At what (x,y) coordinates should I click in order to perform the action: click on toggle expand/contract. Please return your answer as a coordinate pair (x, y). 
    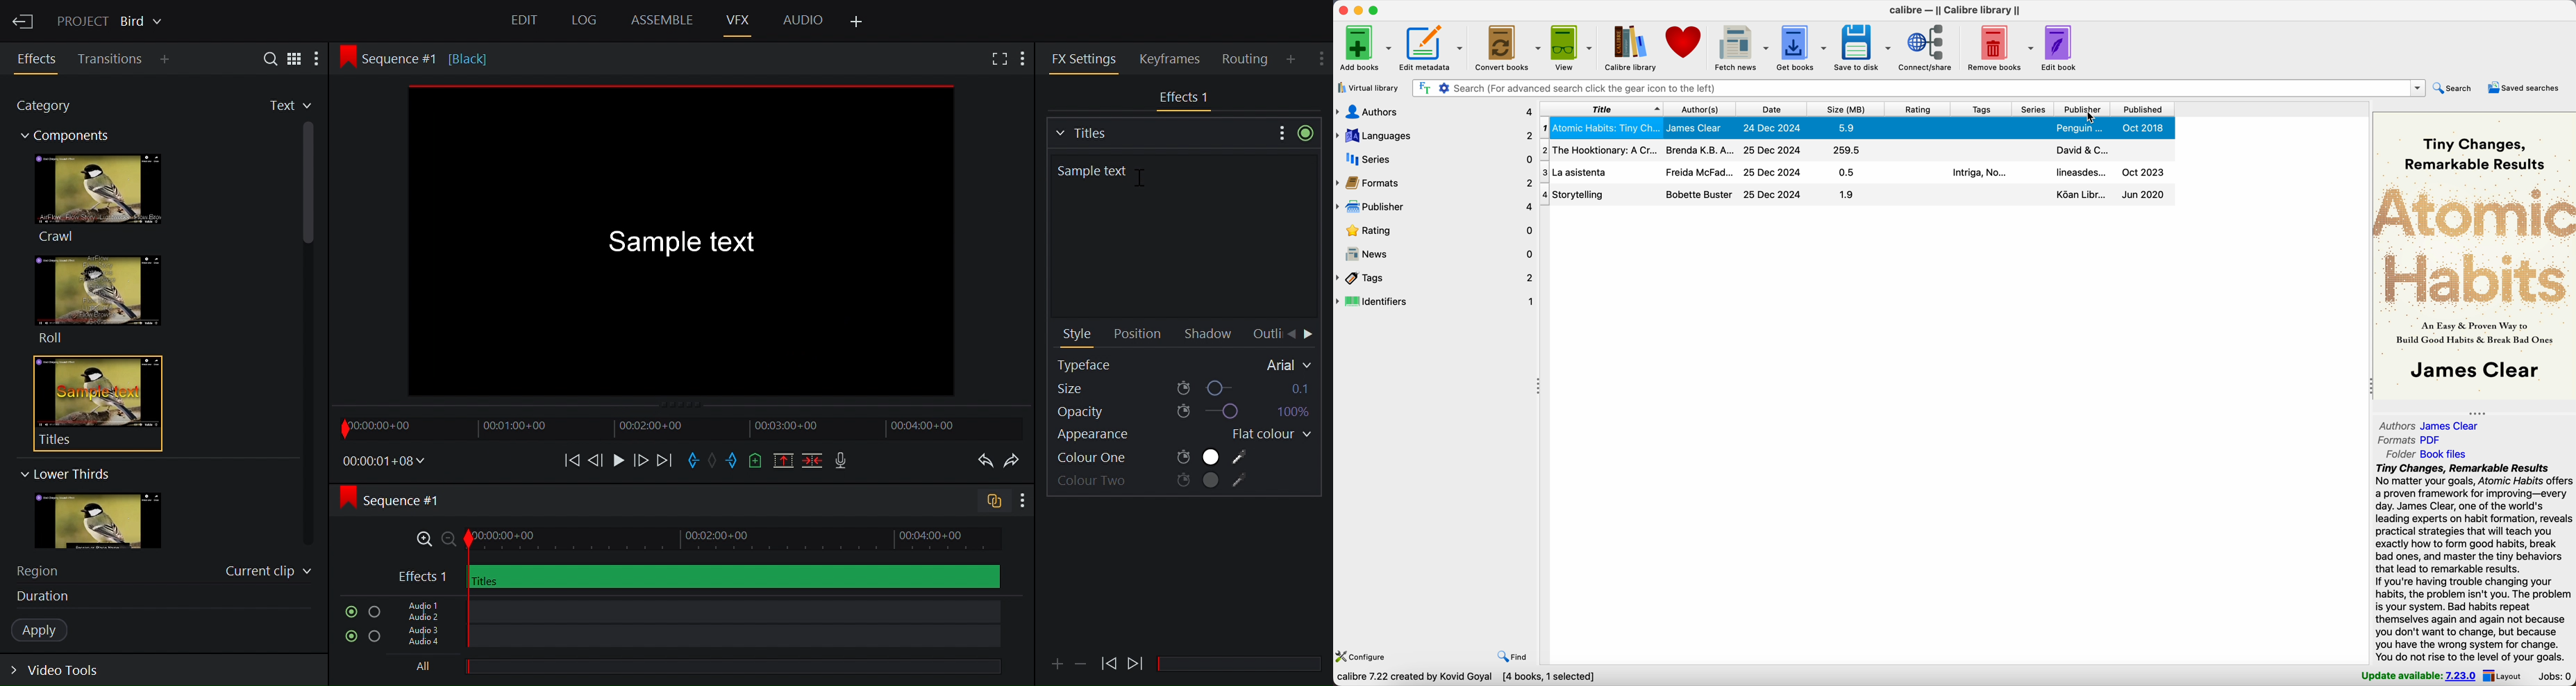
    Looking at the image, I should click on (2371, 385).